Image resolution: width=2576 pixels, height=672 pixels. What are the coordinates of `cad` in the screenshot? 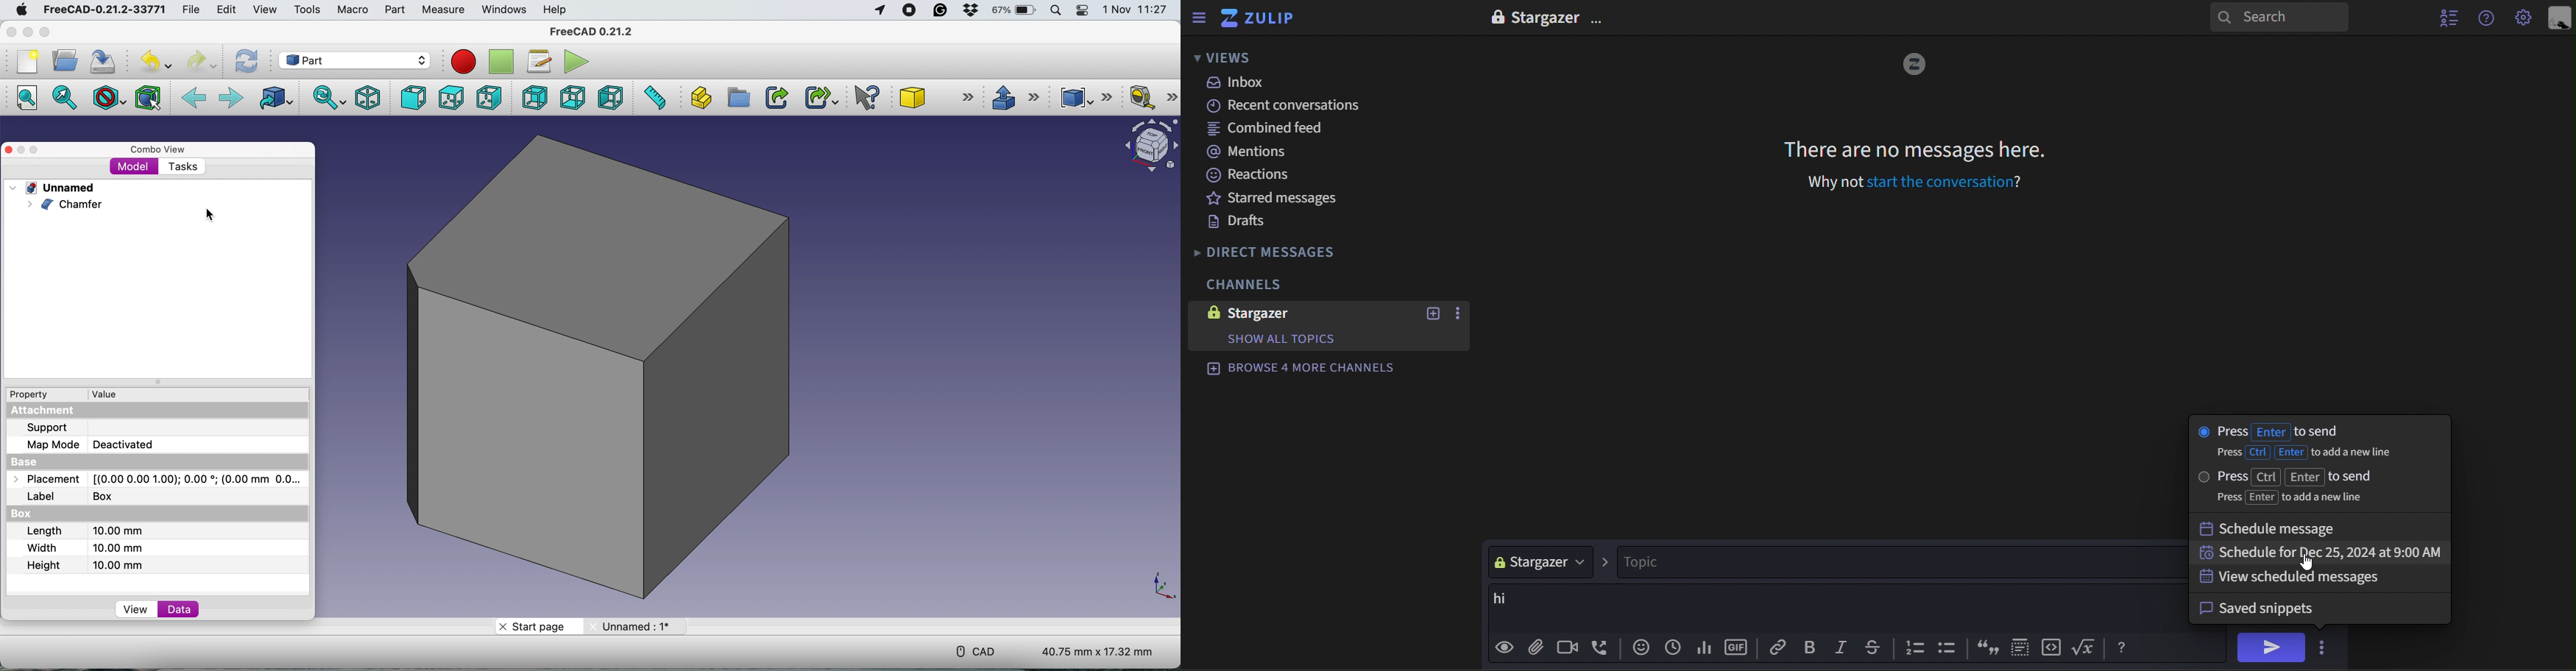 It's located at (971, 649).